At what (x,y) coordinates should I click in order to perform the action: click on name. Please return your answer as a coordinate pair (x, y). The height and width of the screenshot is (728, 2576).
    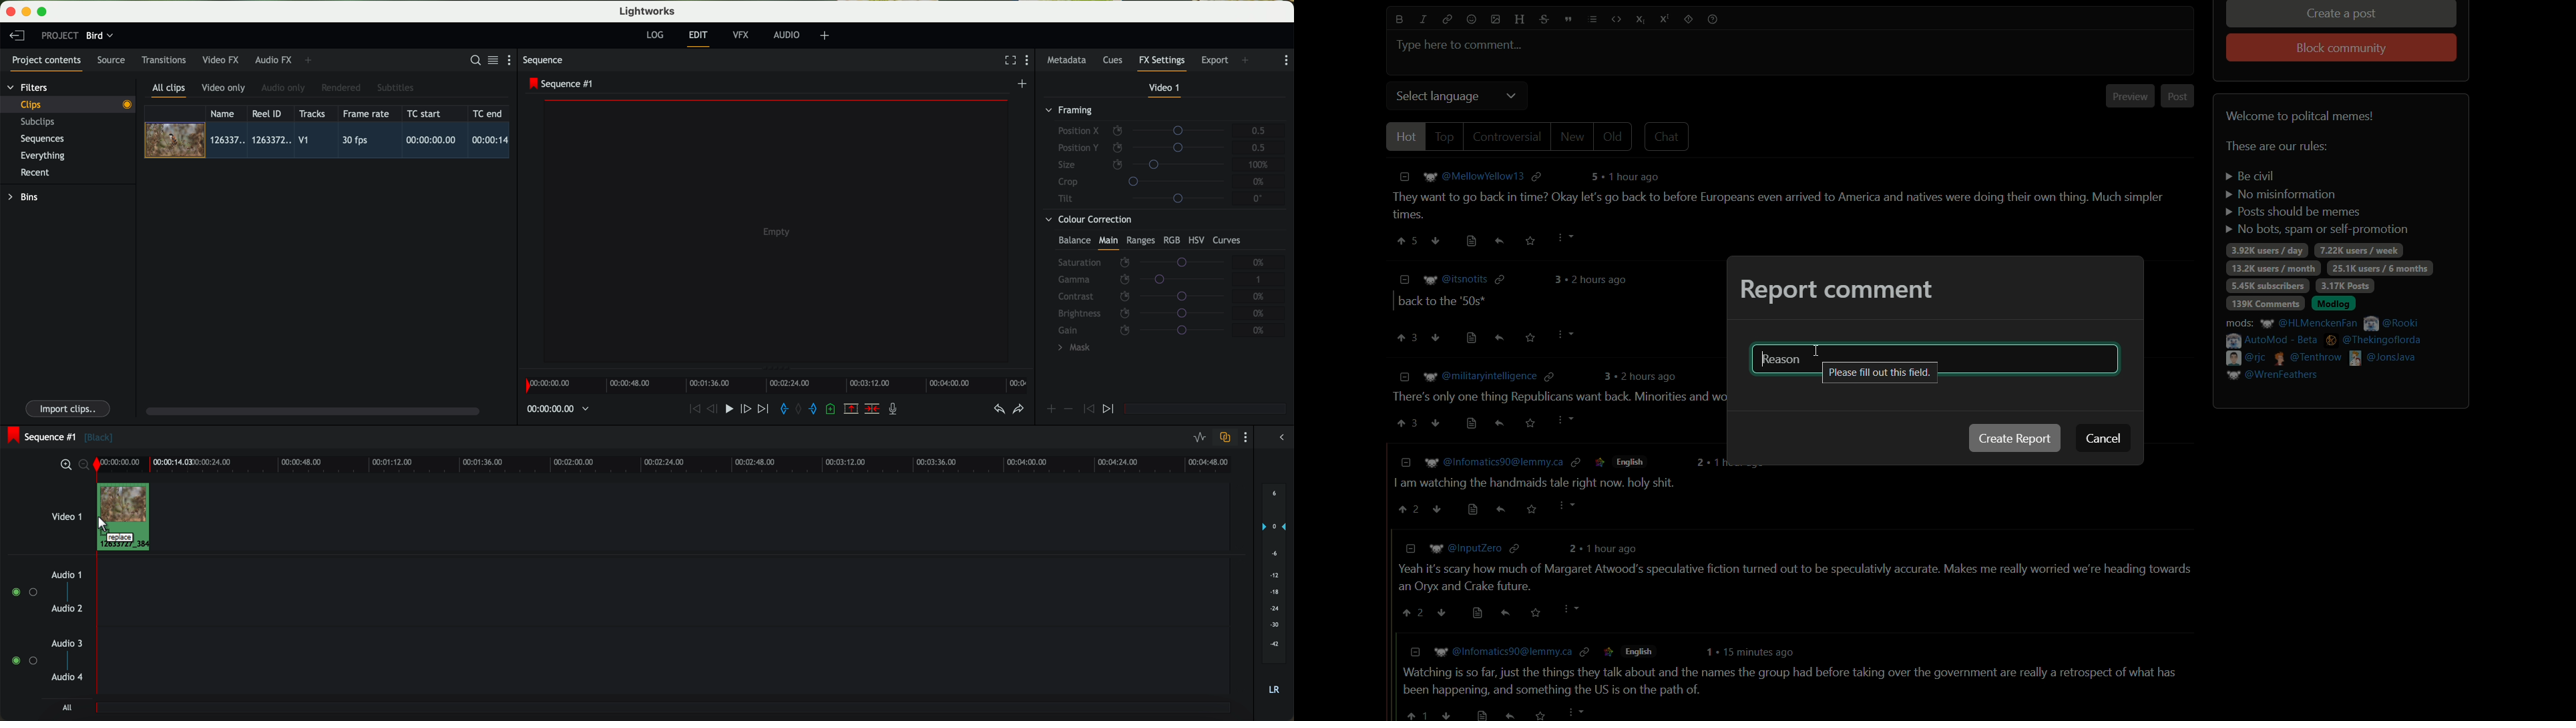
    Looking at the image, I should click on (226, 113).